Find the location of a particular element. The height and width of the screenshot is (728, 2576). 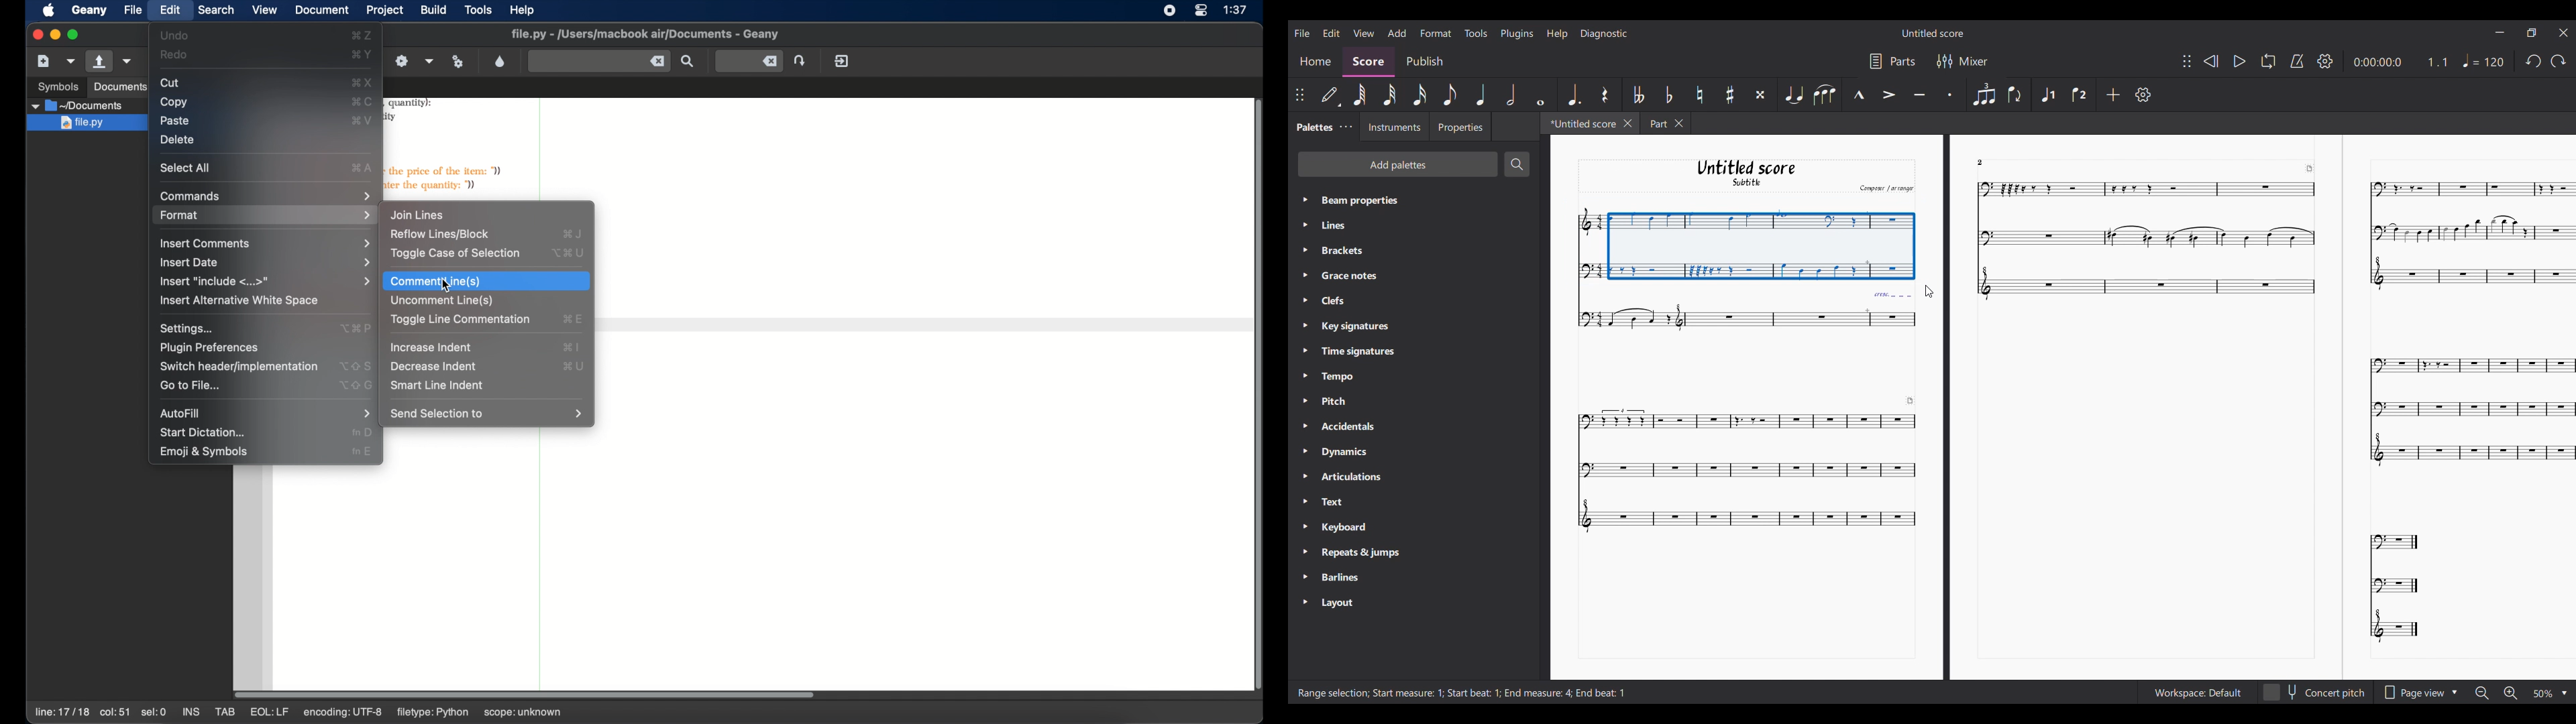

Pitch is located at coordinates (1344, 401).